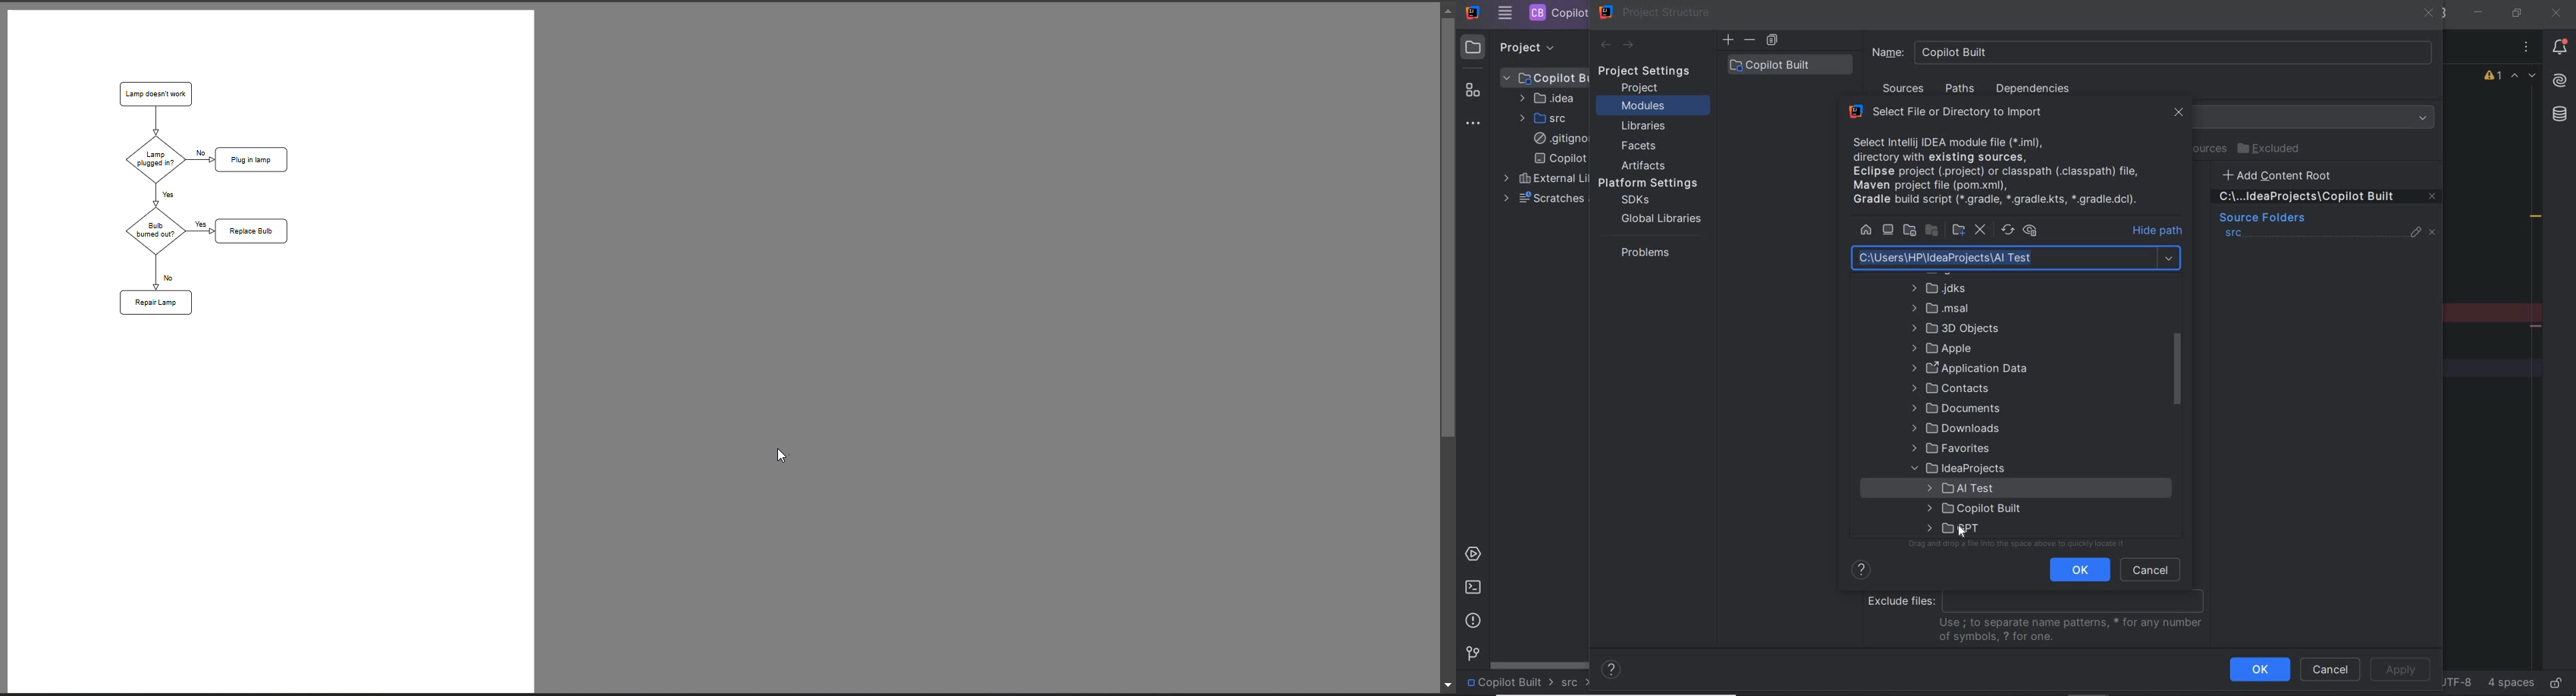 The image size is (2576, 700). I want to click on ok, so click(2080, 569).